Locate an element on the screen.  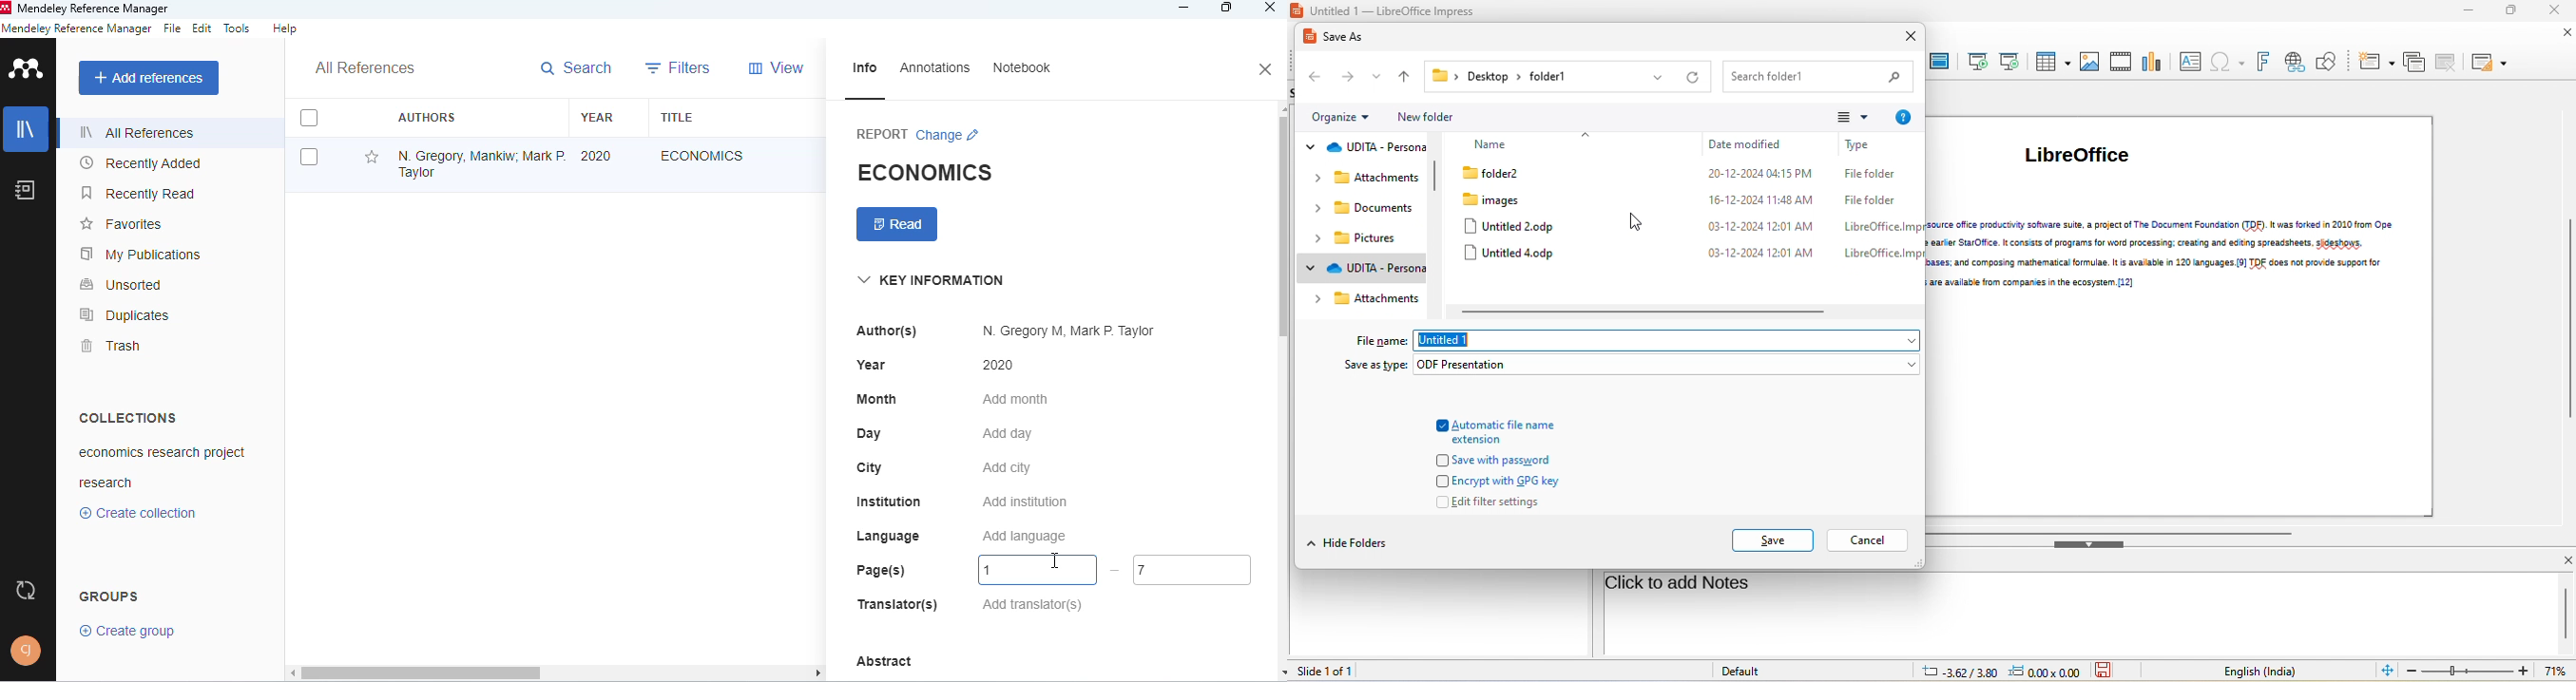
current zoom: 71% is located at coordinates (2558, 670).